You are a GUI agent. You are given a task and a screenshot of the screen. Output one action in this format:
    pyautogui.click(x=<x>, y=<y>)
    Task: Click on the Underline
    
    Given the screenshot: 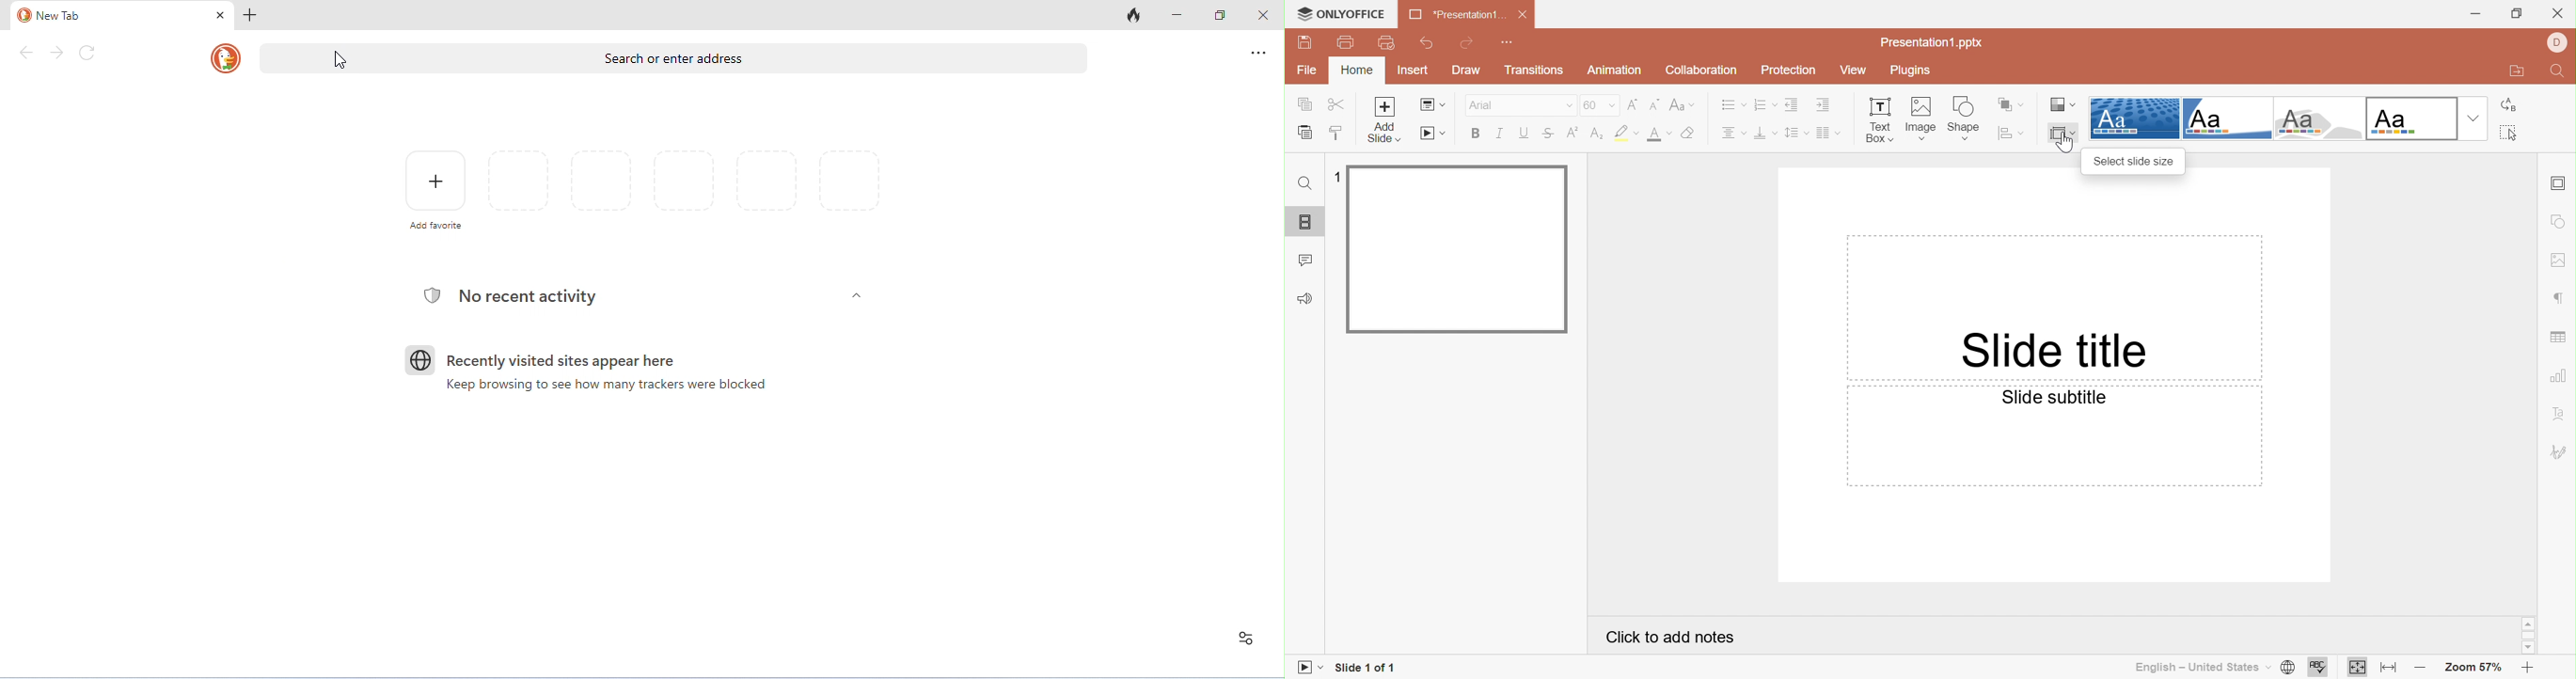 What is the action you would take?
    pyautogui.click(x=1523, y=132)
    